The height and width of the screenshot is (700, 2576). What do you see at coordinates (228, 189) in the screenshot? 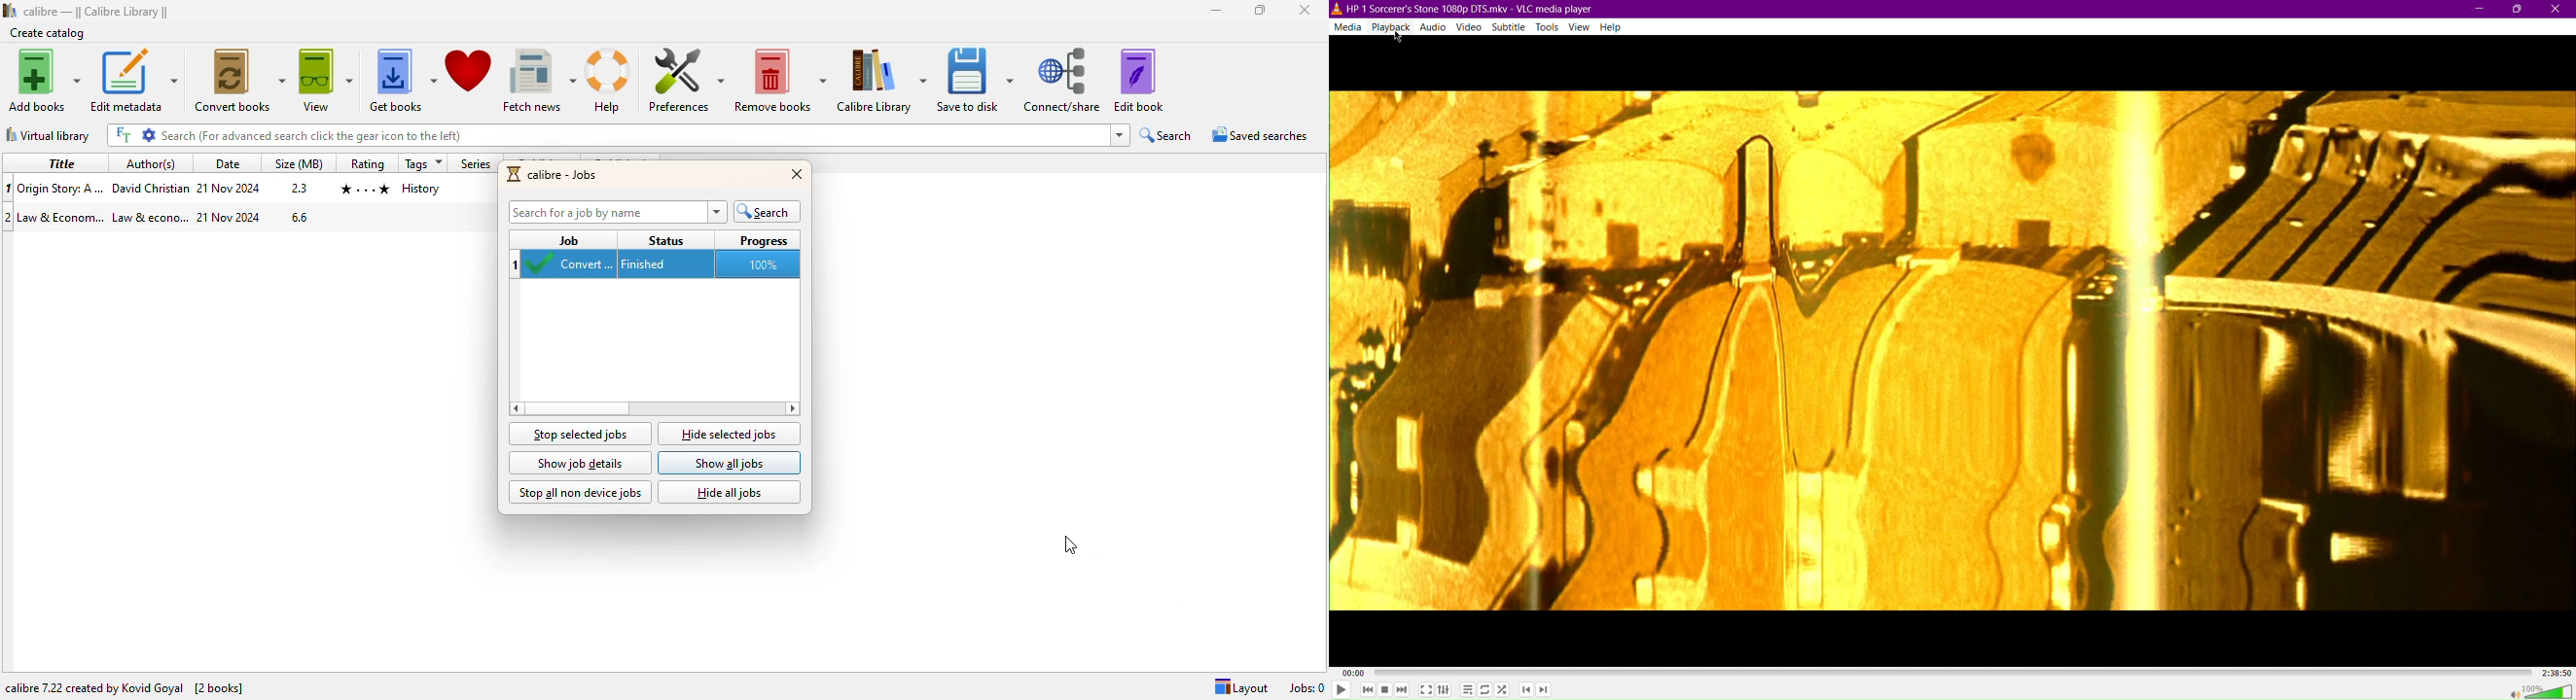
I see `date` at bounding box center [228, 189].